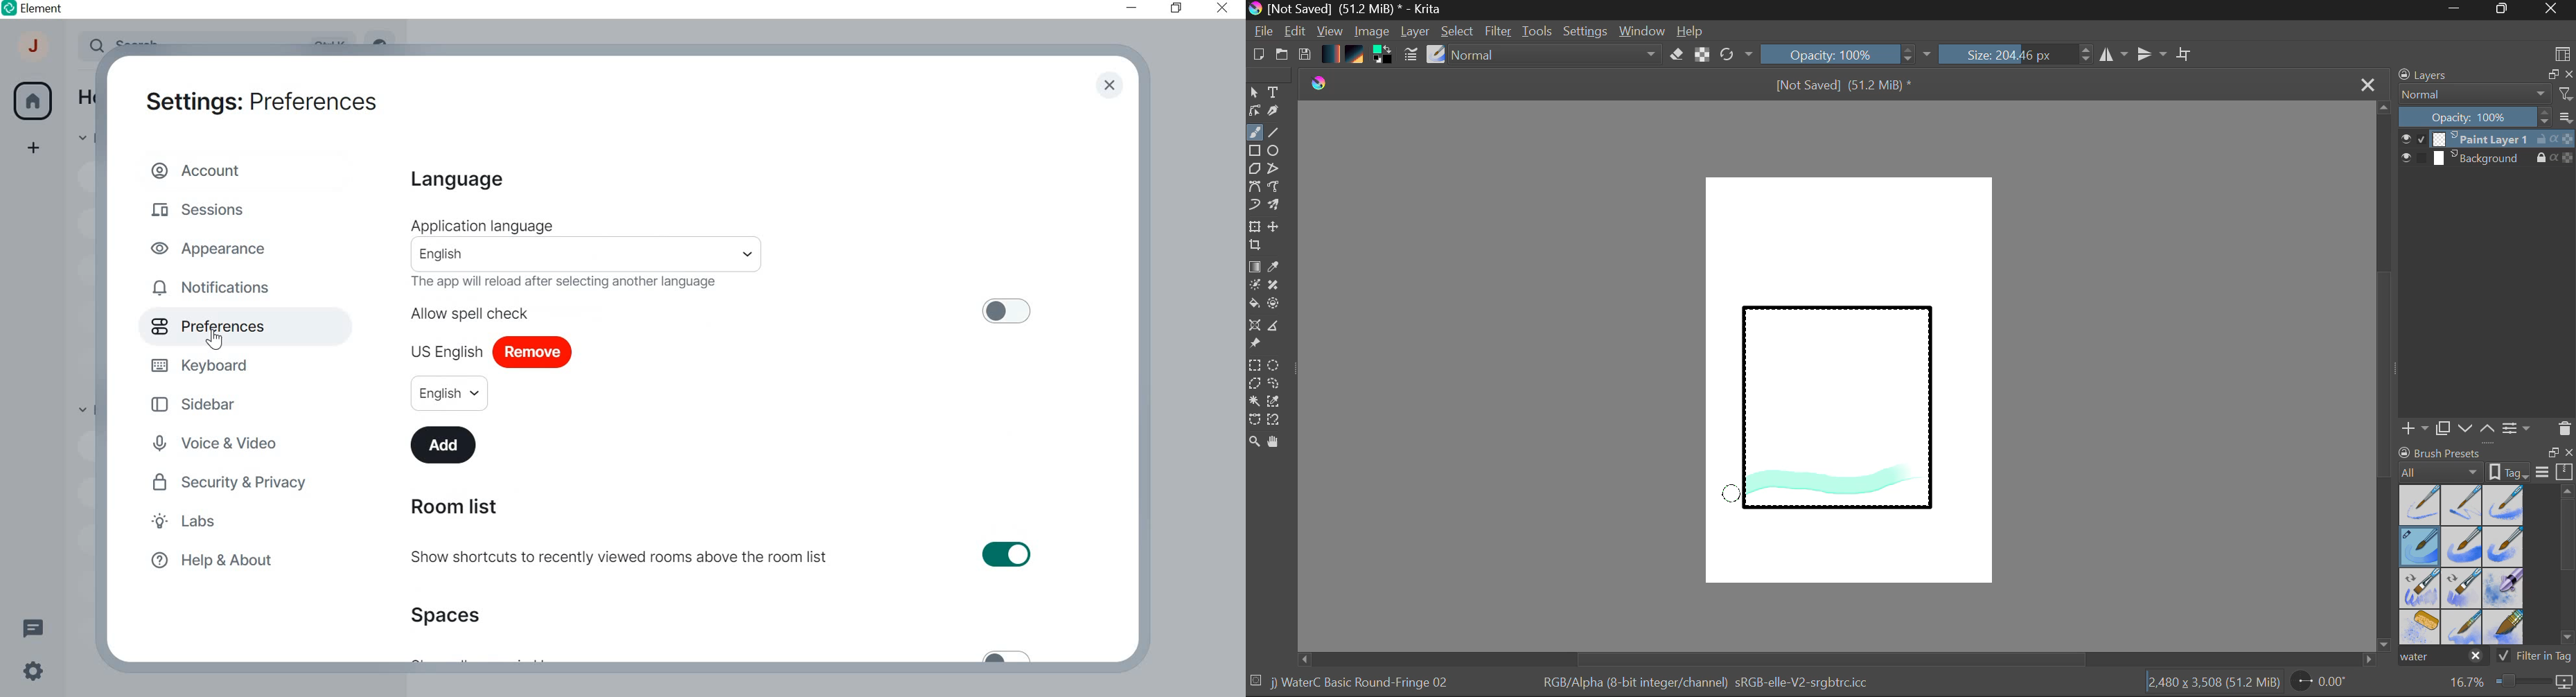 This screenshot has height=700, width=2576. I want to click on Background Layer, so click(2487, 159).